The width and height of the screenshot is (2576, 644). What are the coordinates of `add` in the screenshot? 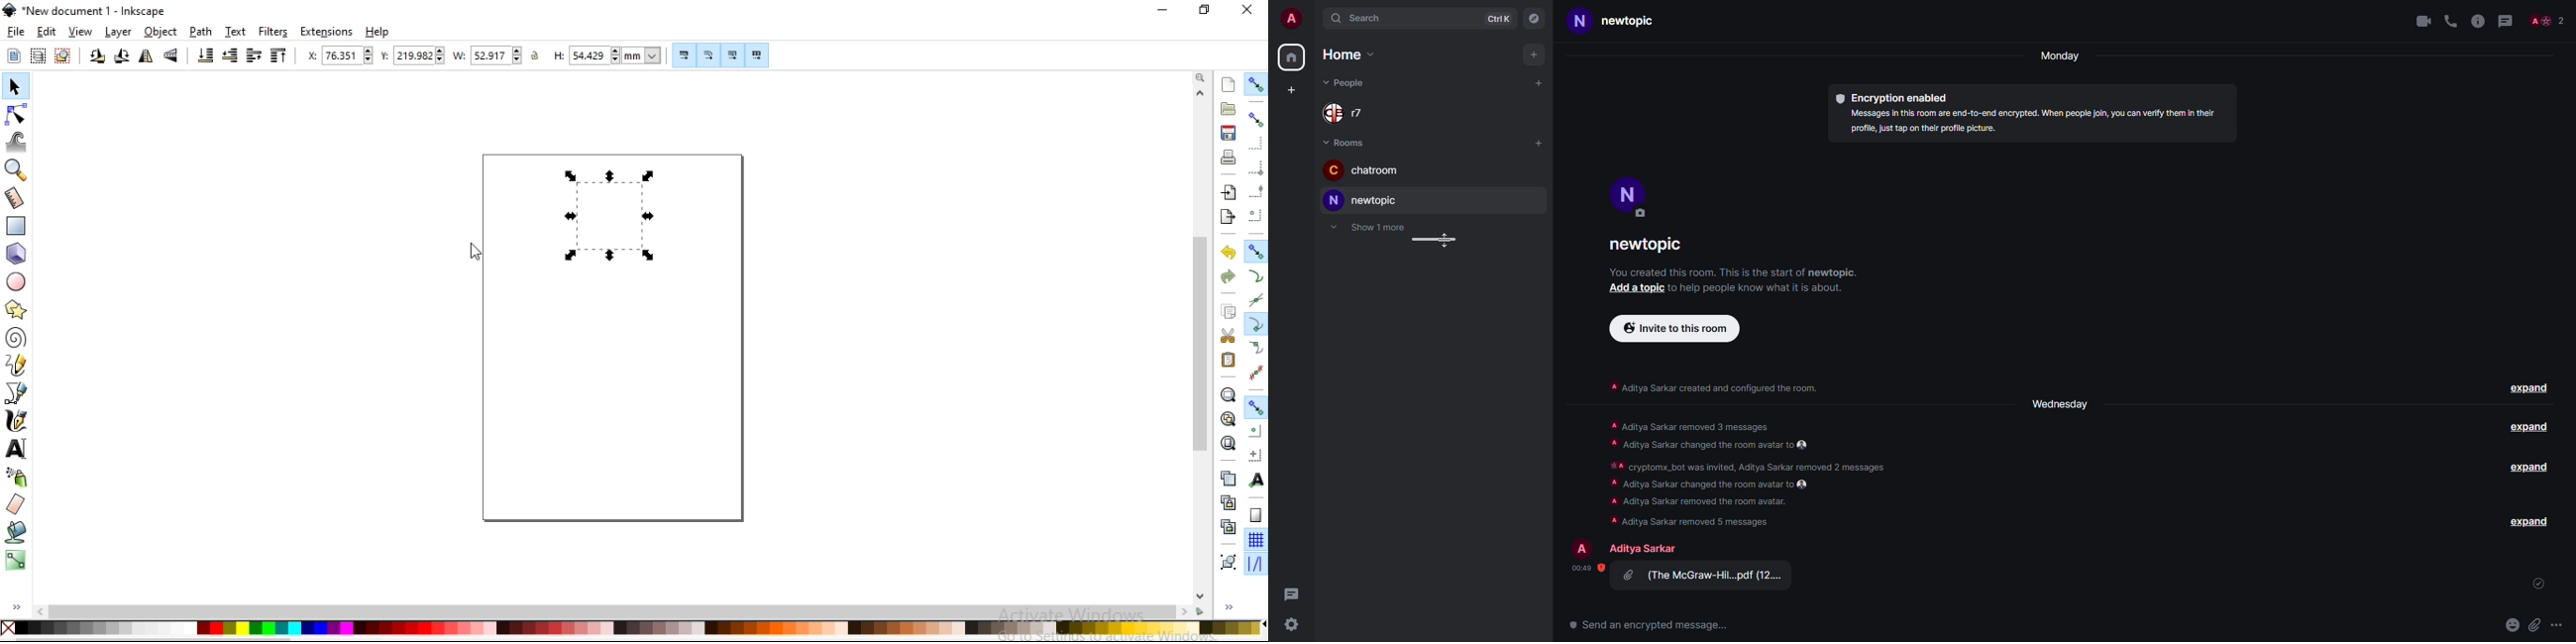 It's located at (1538, 85).